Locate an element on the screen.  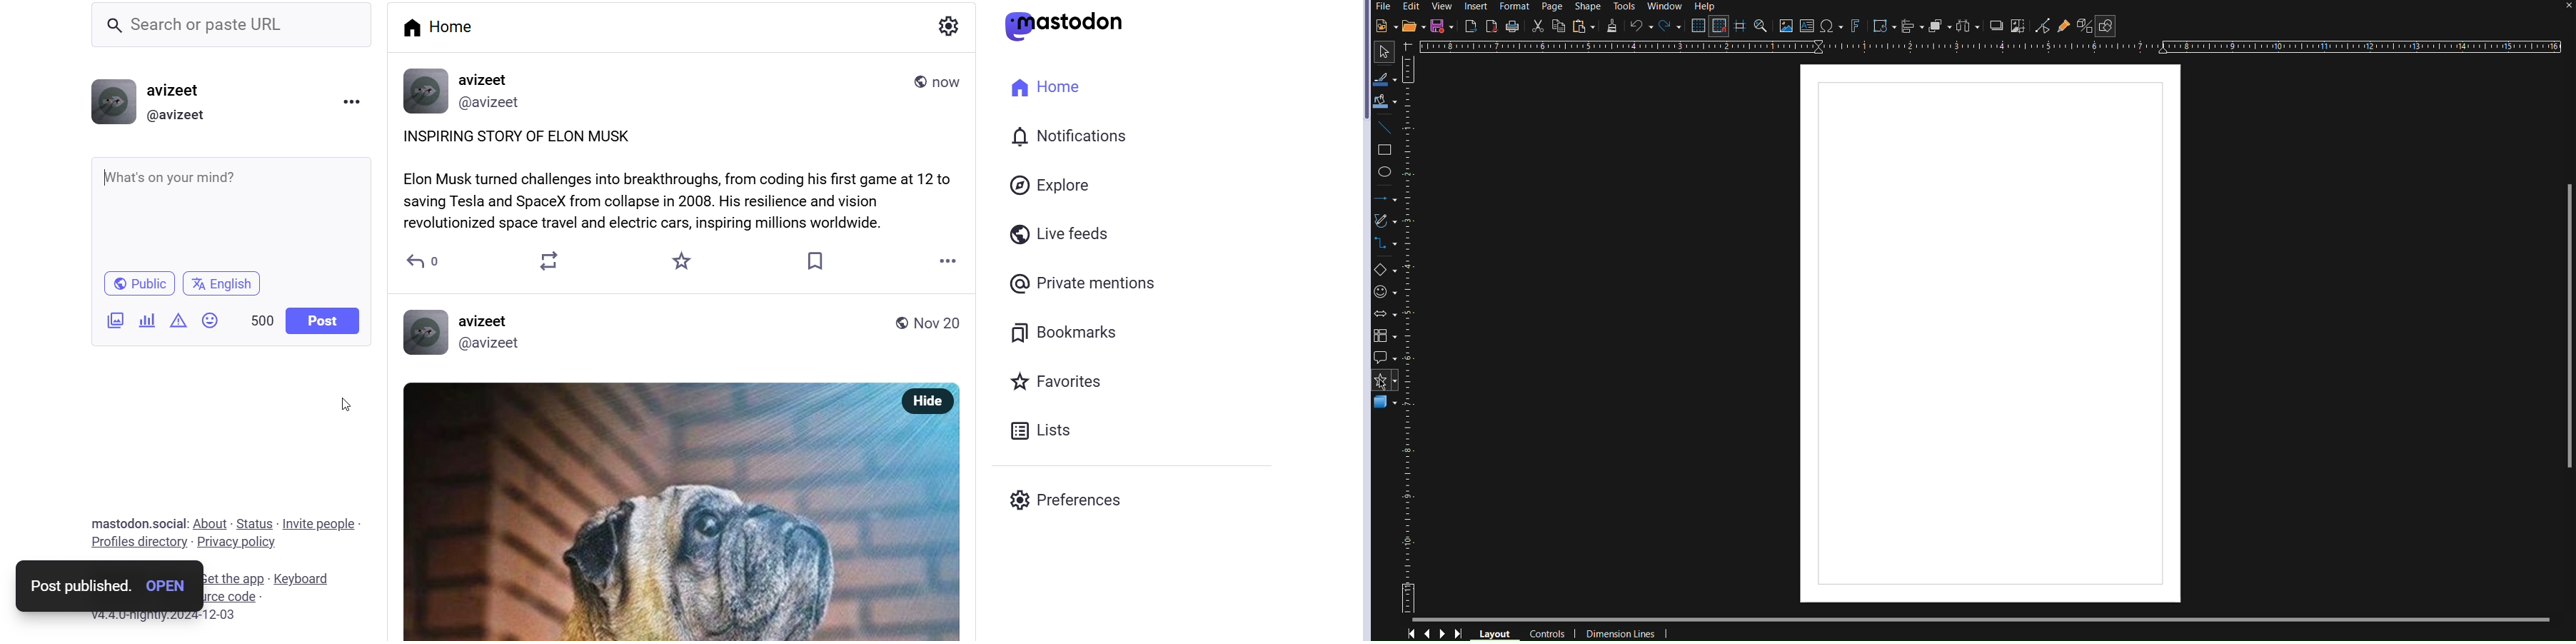
menu is located at coordinates (349, 101).